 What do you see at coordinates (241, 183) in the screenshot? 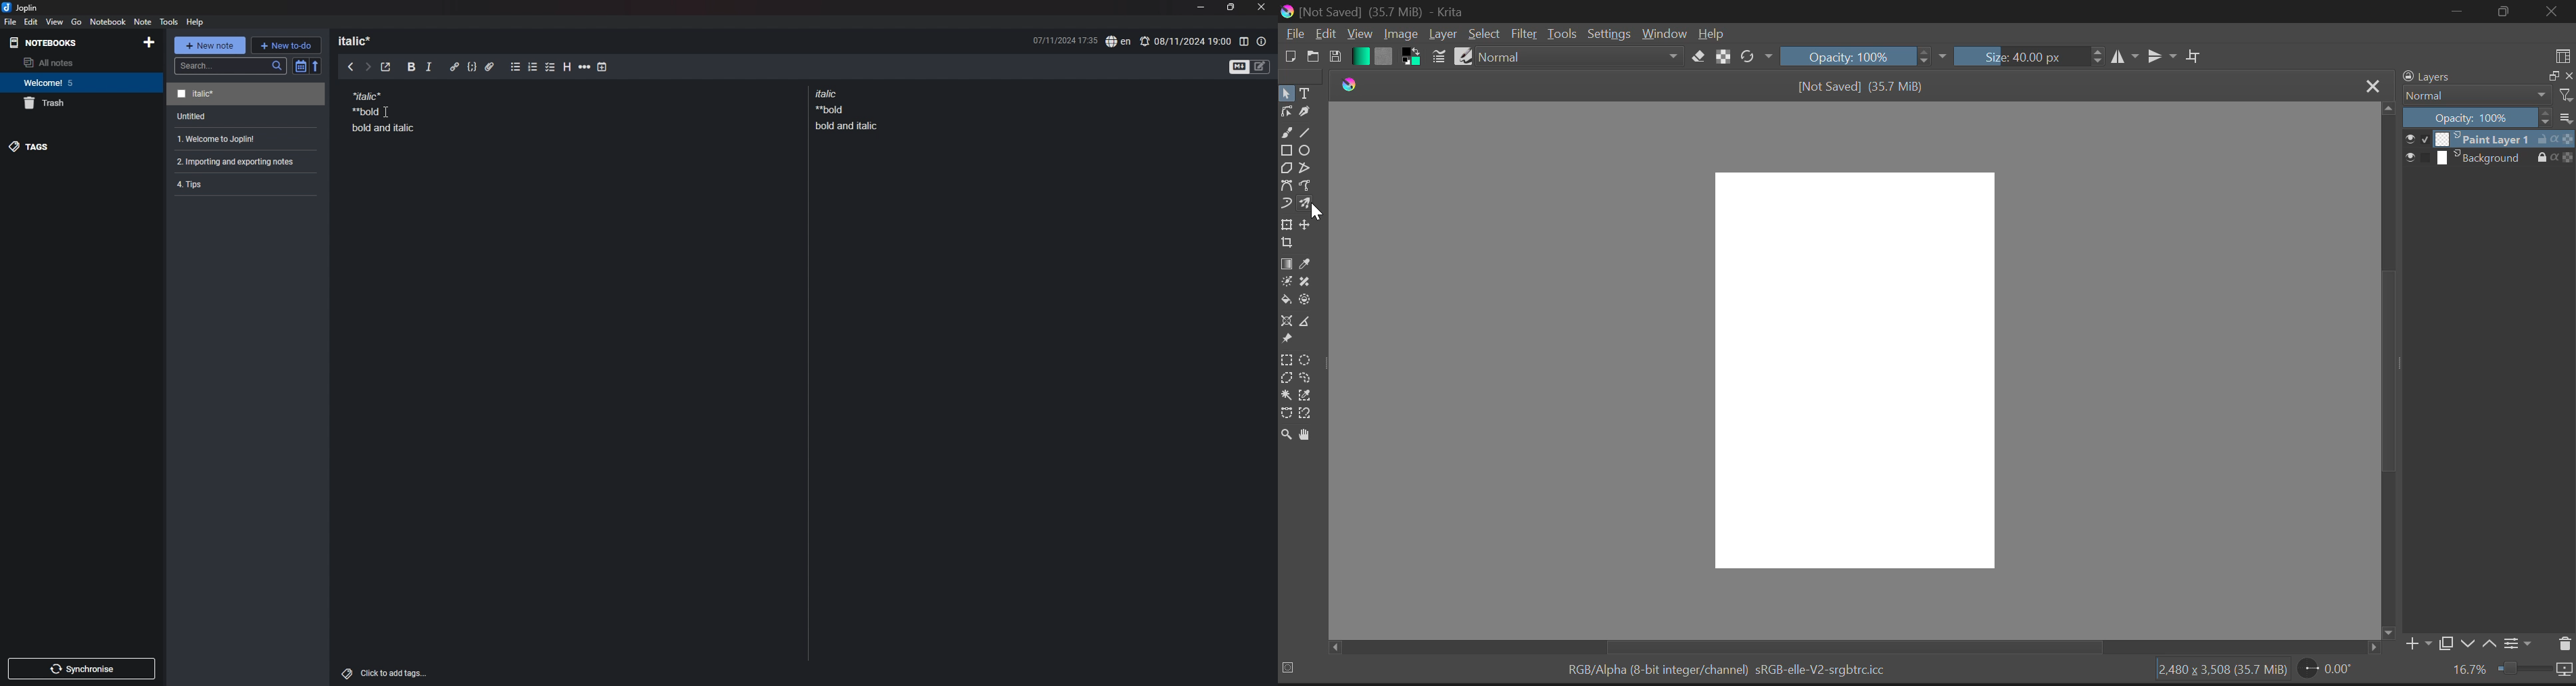
I see `note` at bounding box center [241, 183].